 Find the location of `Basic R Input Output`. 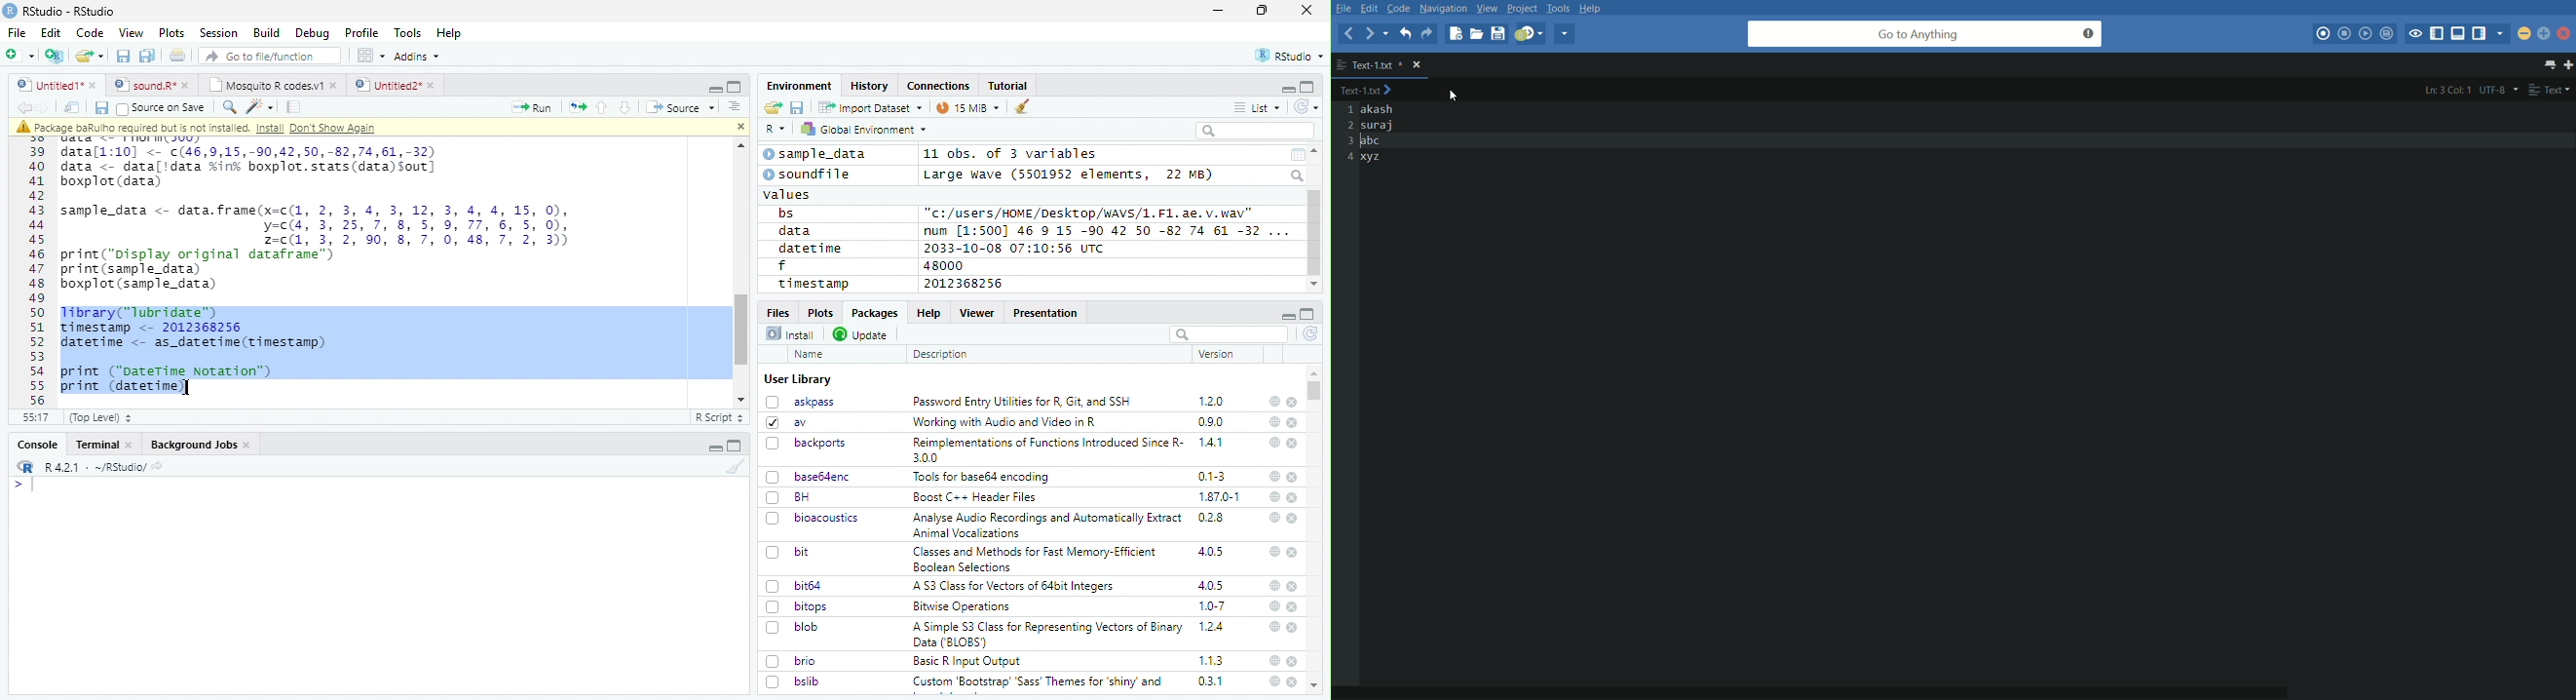

Basic R Input Output is located at coordinates (969, 661).